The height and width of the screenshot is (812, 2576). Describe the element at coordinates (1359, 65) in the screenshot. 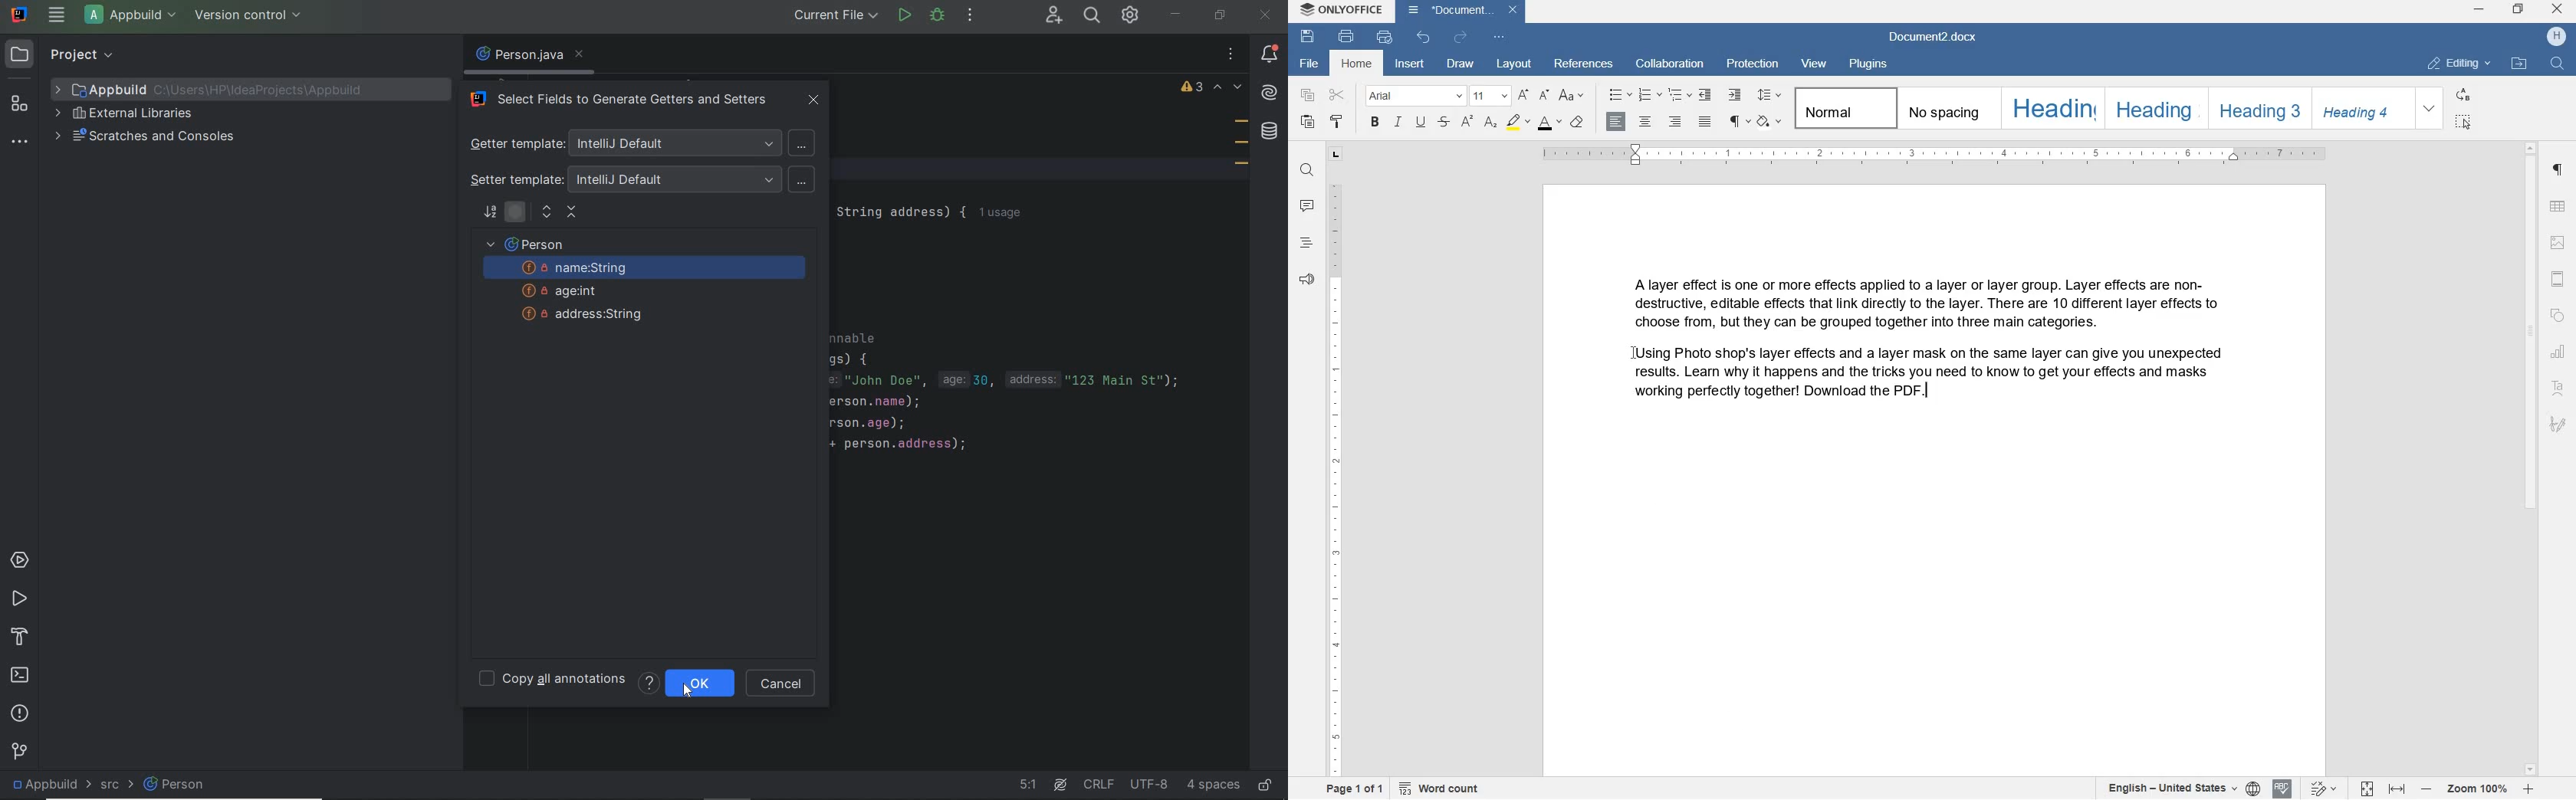

I see `HOME` at that location.